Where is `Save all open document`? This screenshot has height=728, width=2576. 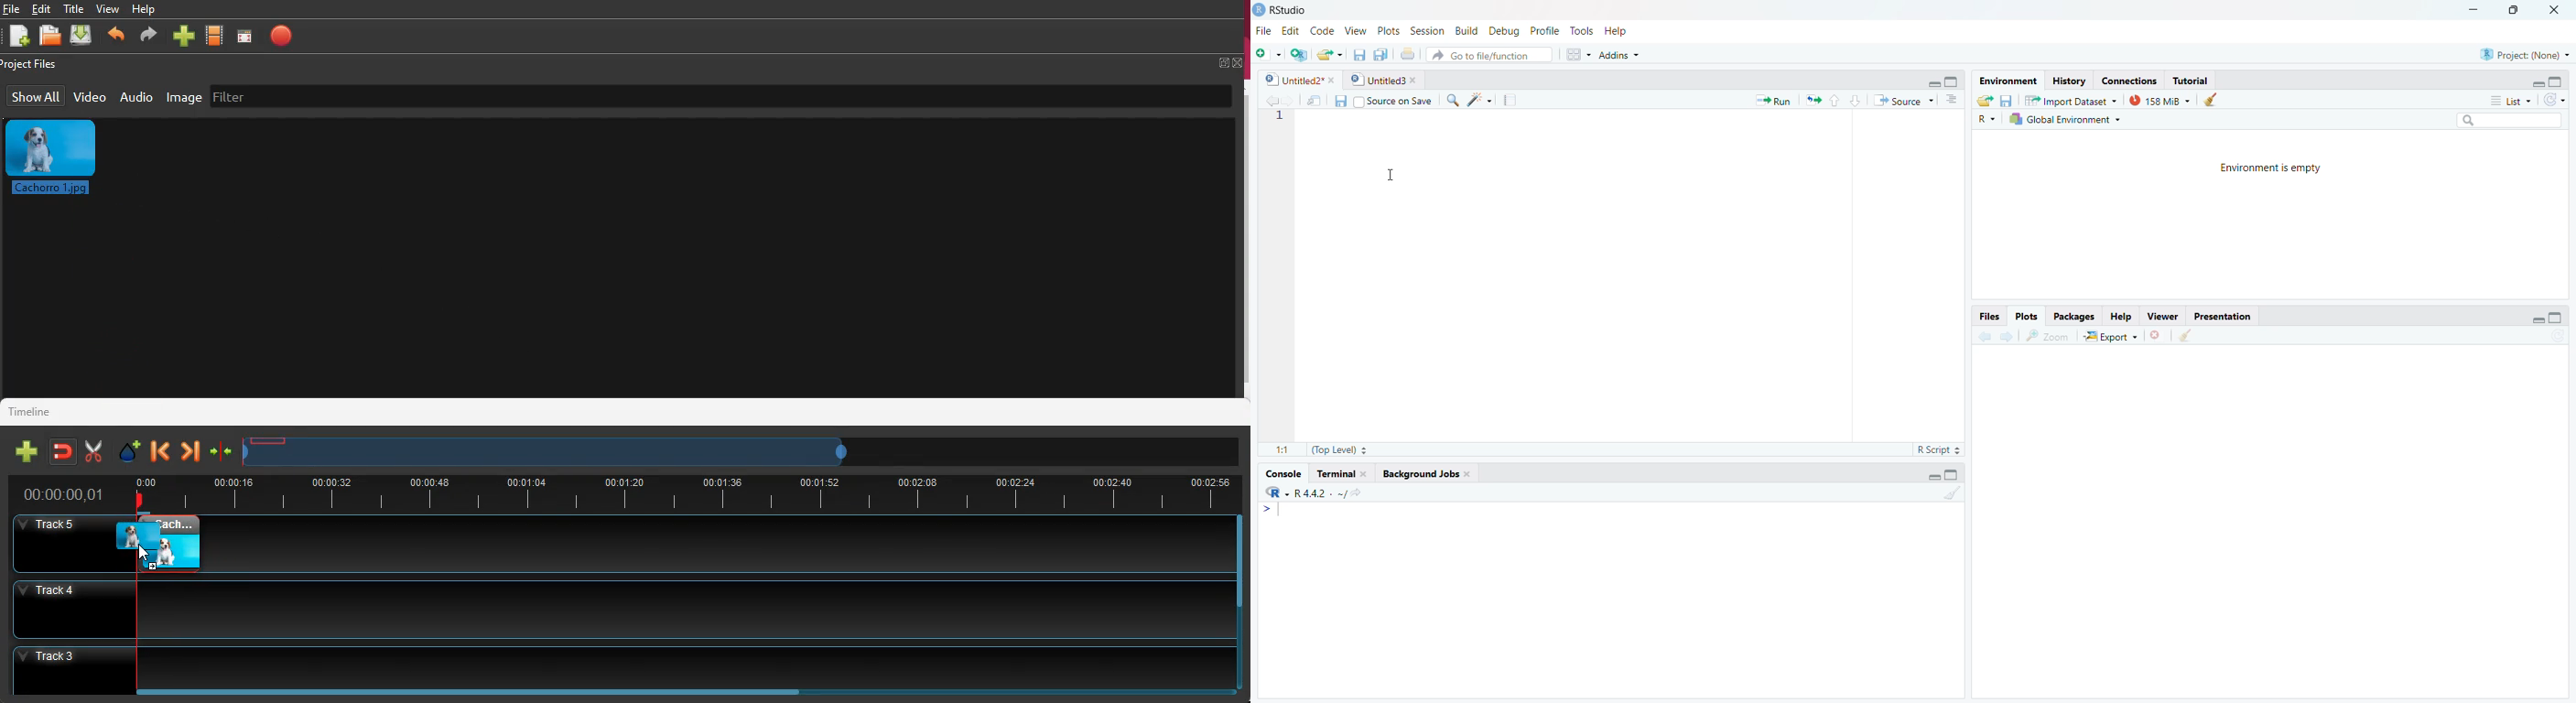 Save all open document is located at coordinates (1382, 53).